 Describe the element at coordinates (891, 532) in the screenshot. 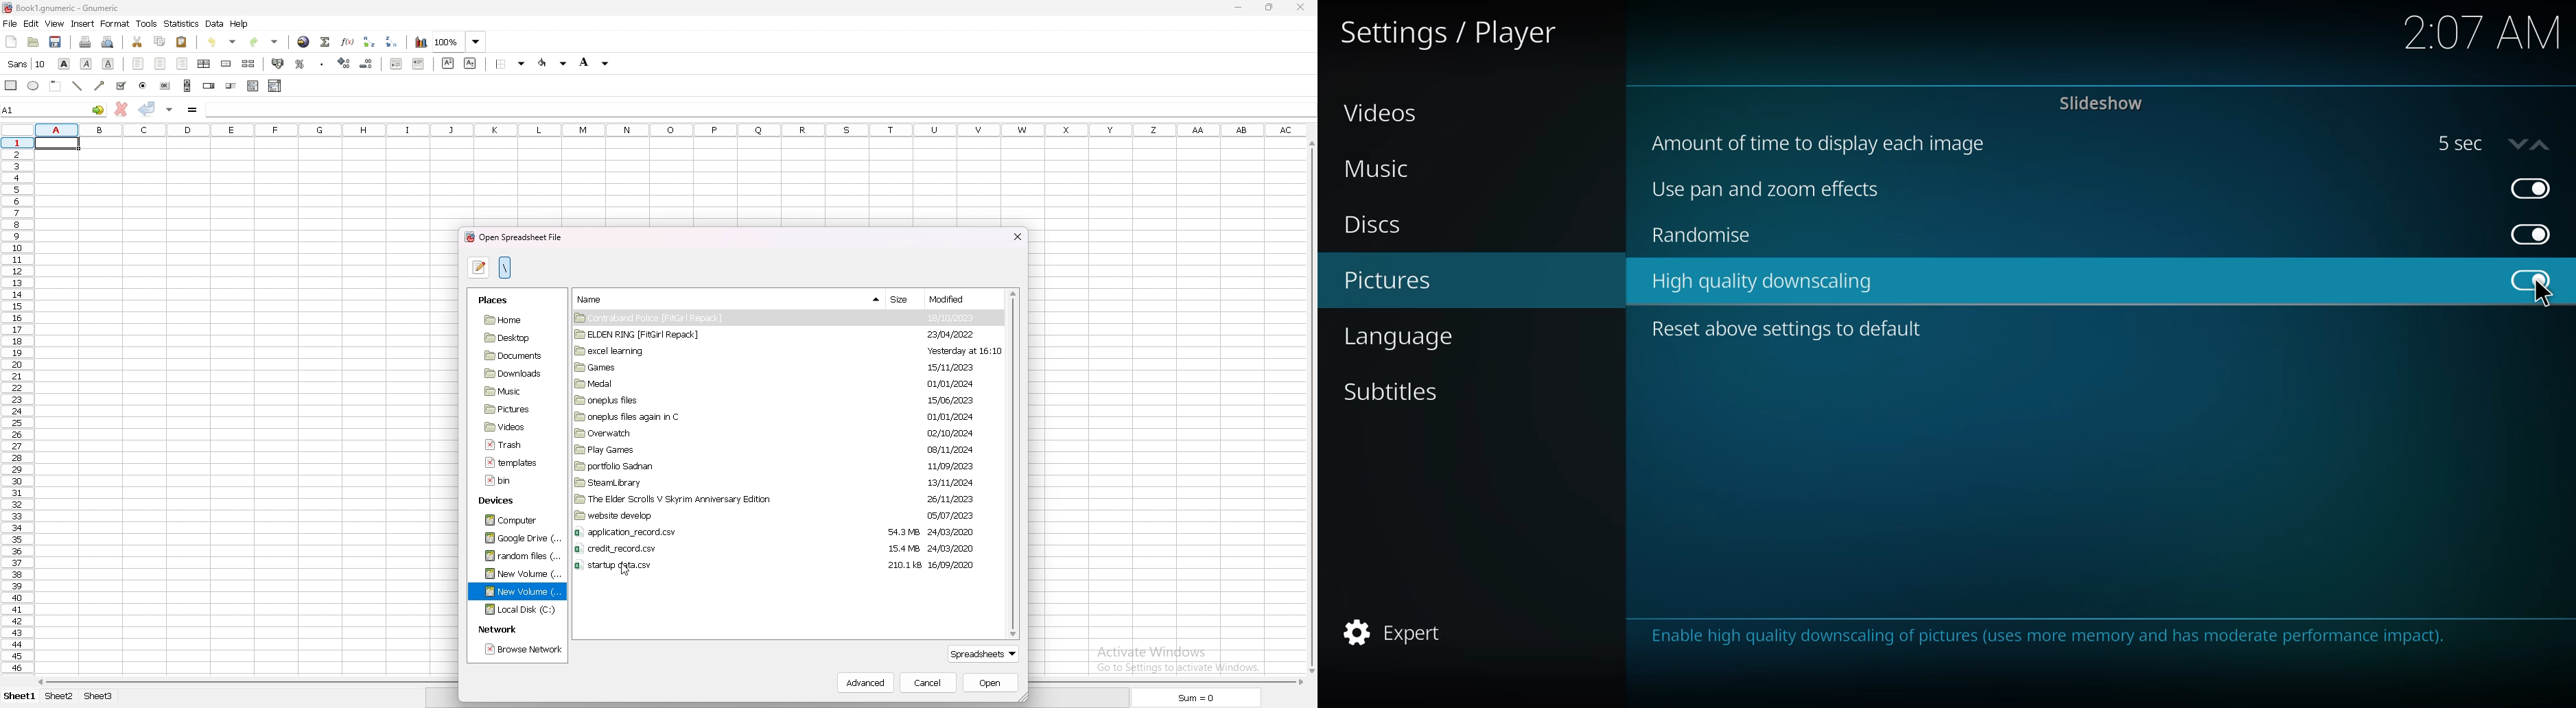

I see `54.3 MB` at that location.